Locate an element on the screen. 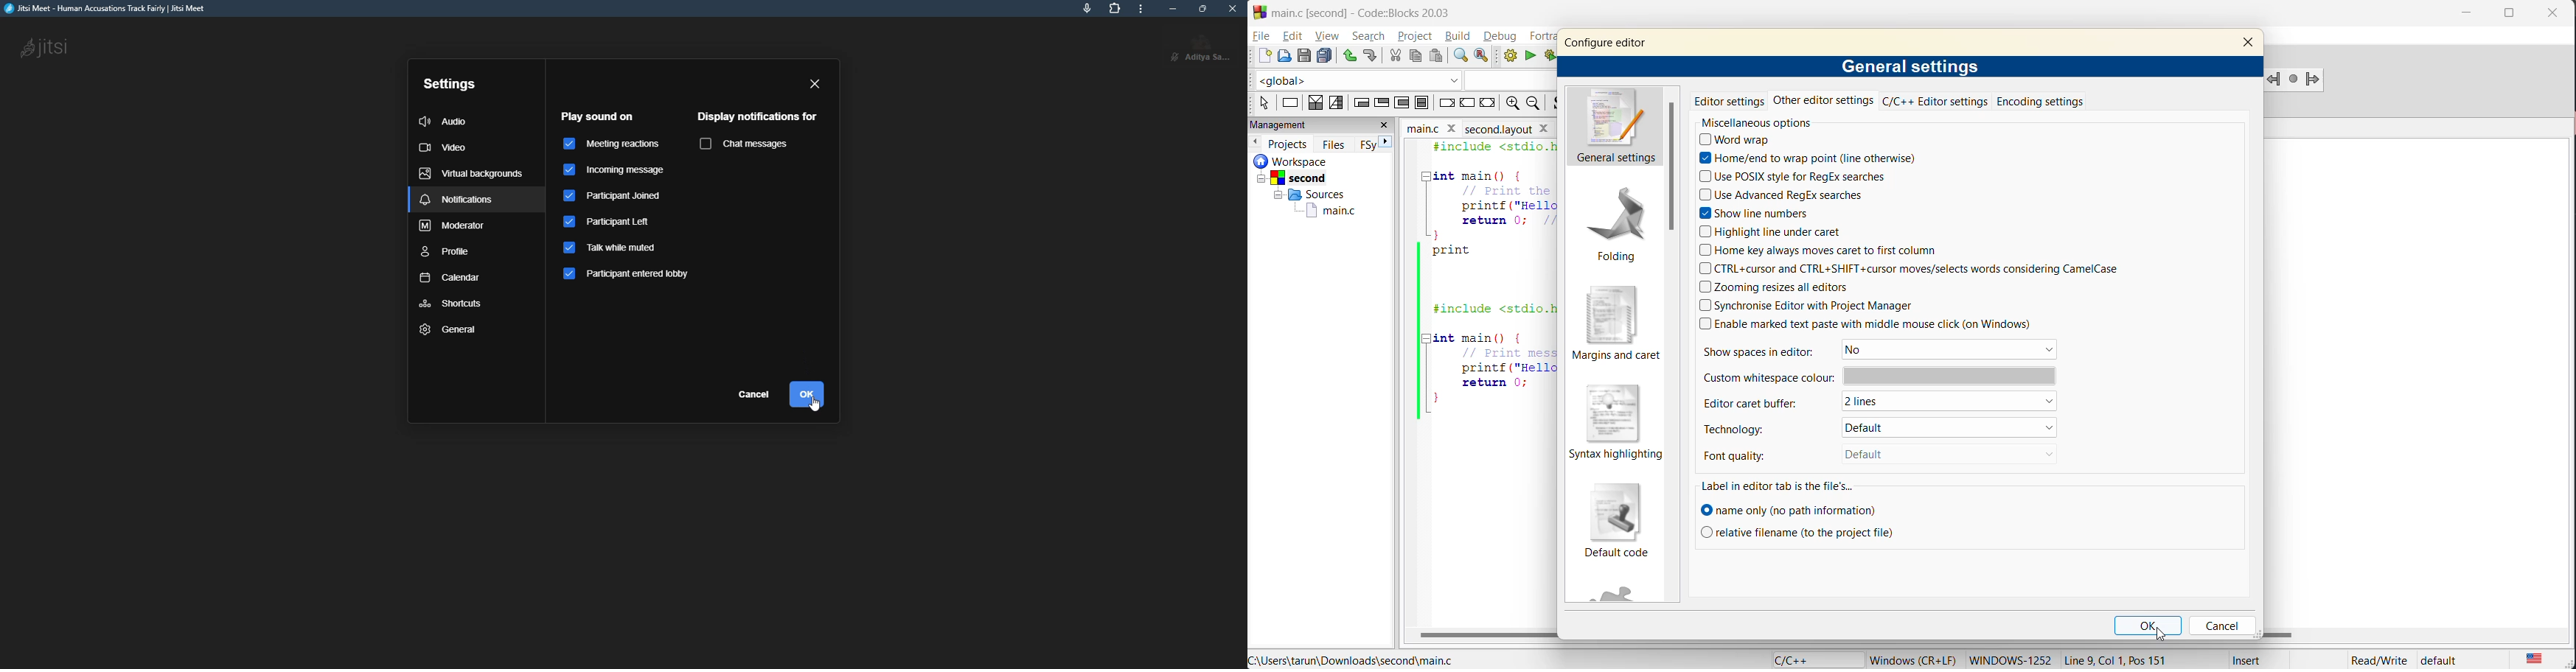 The height and width of the screenshot is (672, 2576). general settings is located at coordinates (1613, 130).